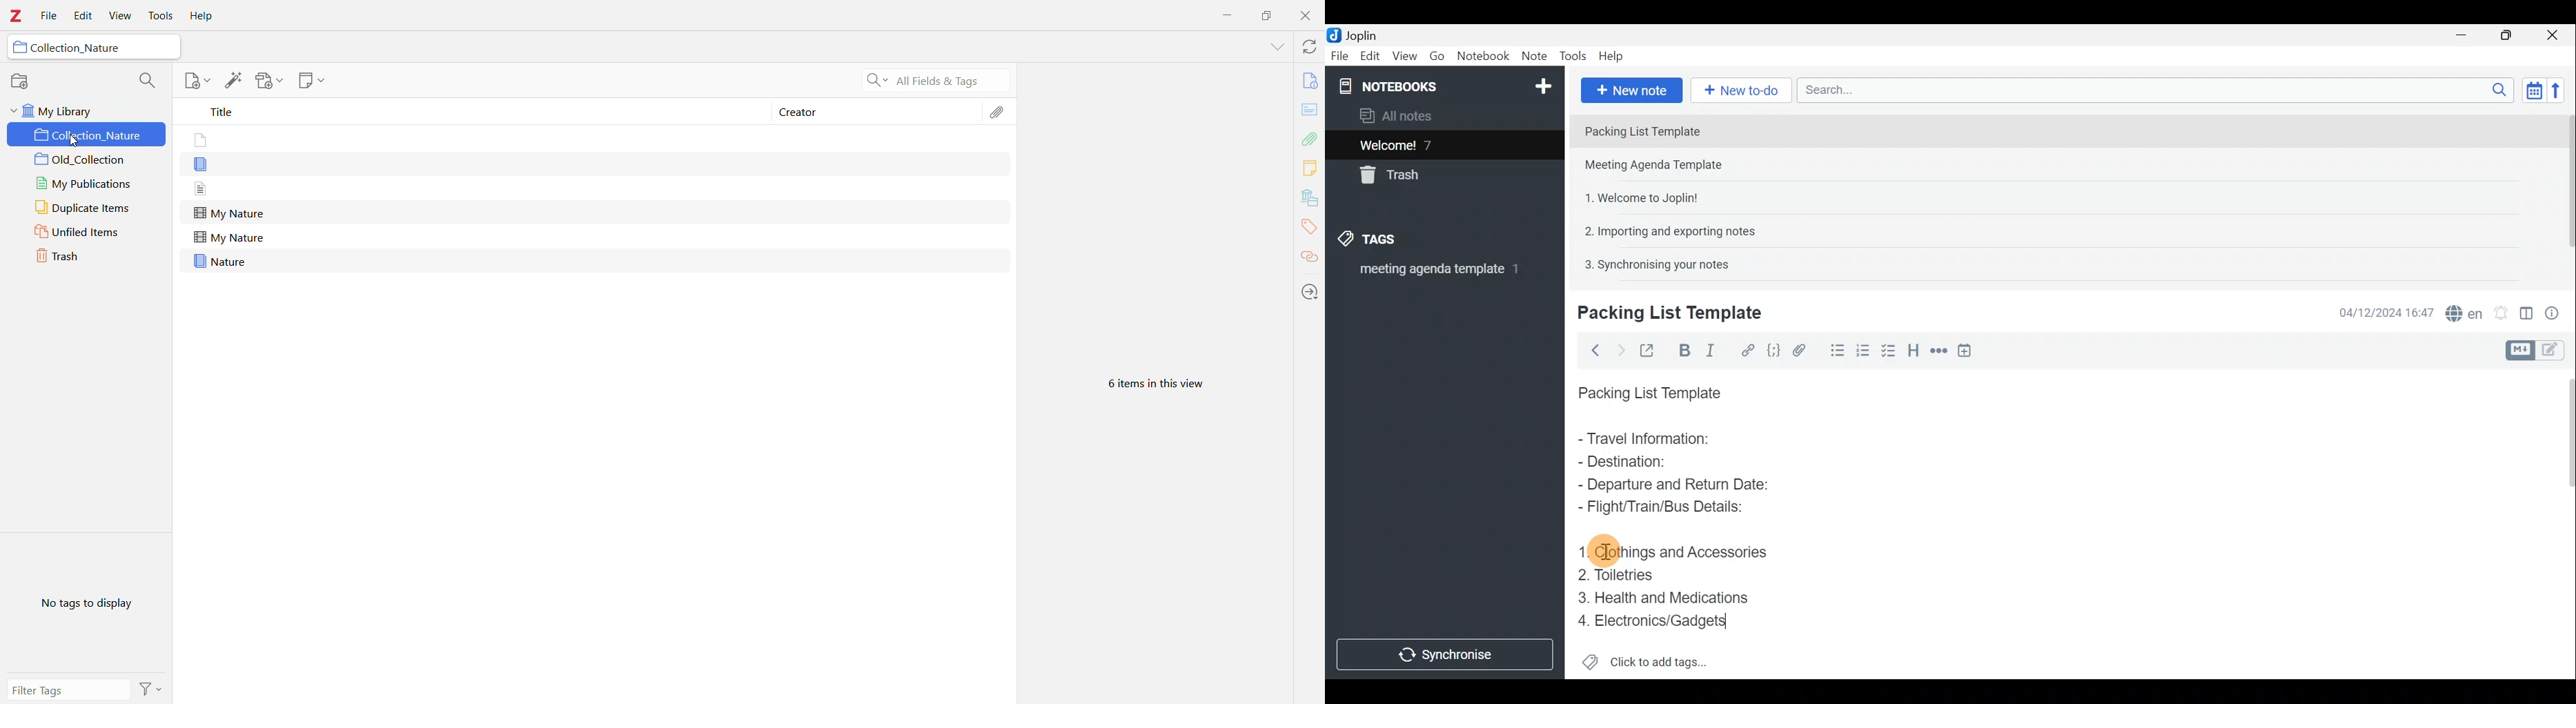 The width and height of the screenshot is (2576, 728). Describe the element at coordinates (2557, 35) in the screenshot. I see `Close` at that location.